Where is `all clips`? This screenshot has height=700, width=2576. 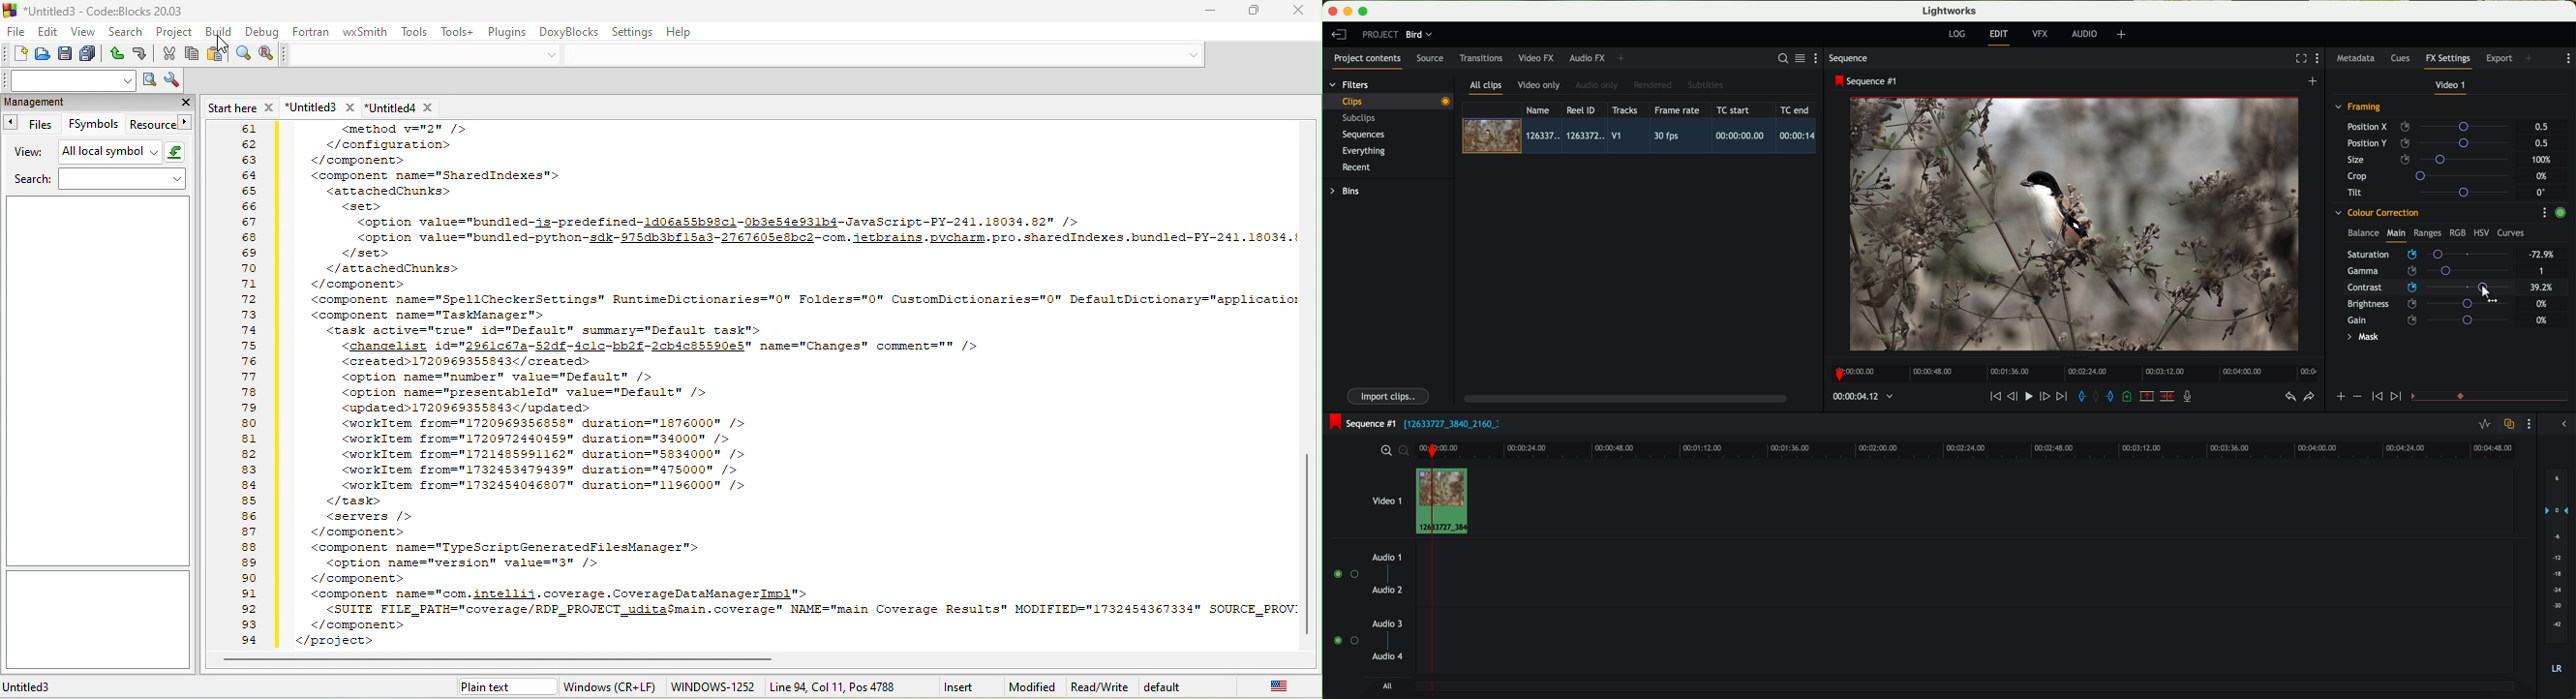
all clips is located at coordinates (1486, 88).